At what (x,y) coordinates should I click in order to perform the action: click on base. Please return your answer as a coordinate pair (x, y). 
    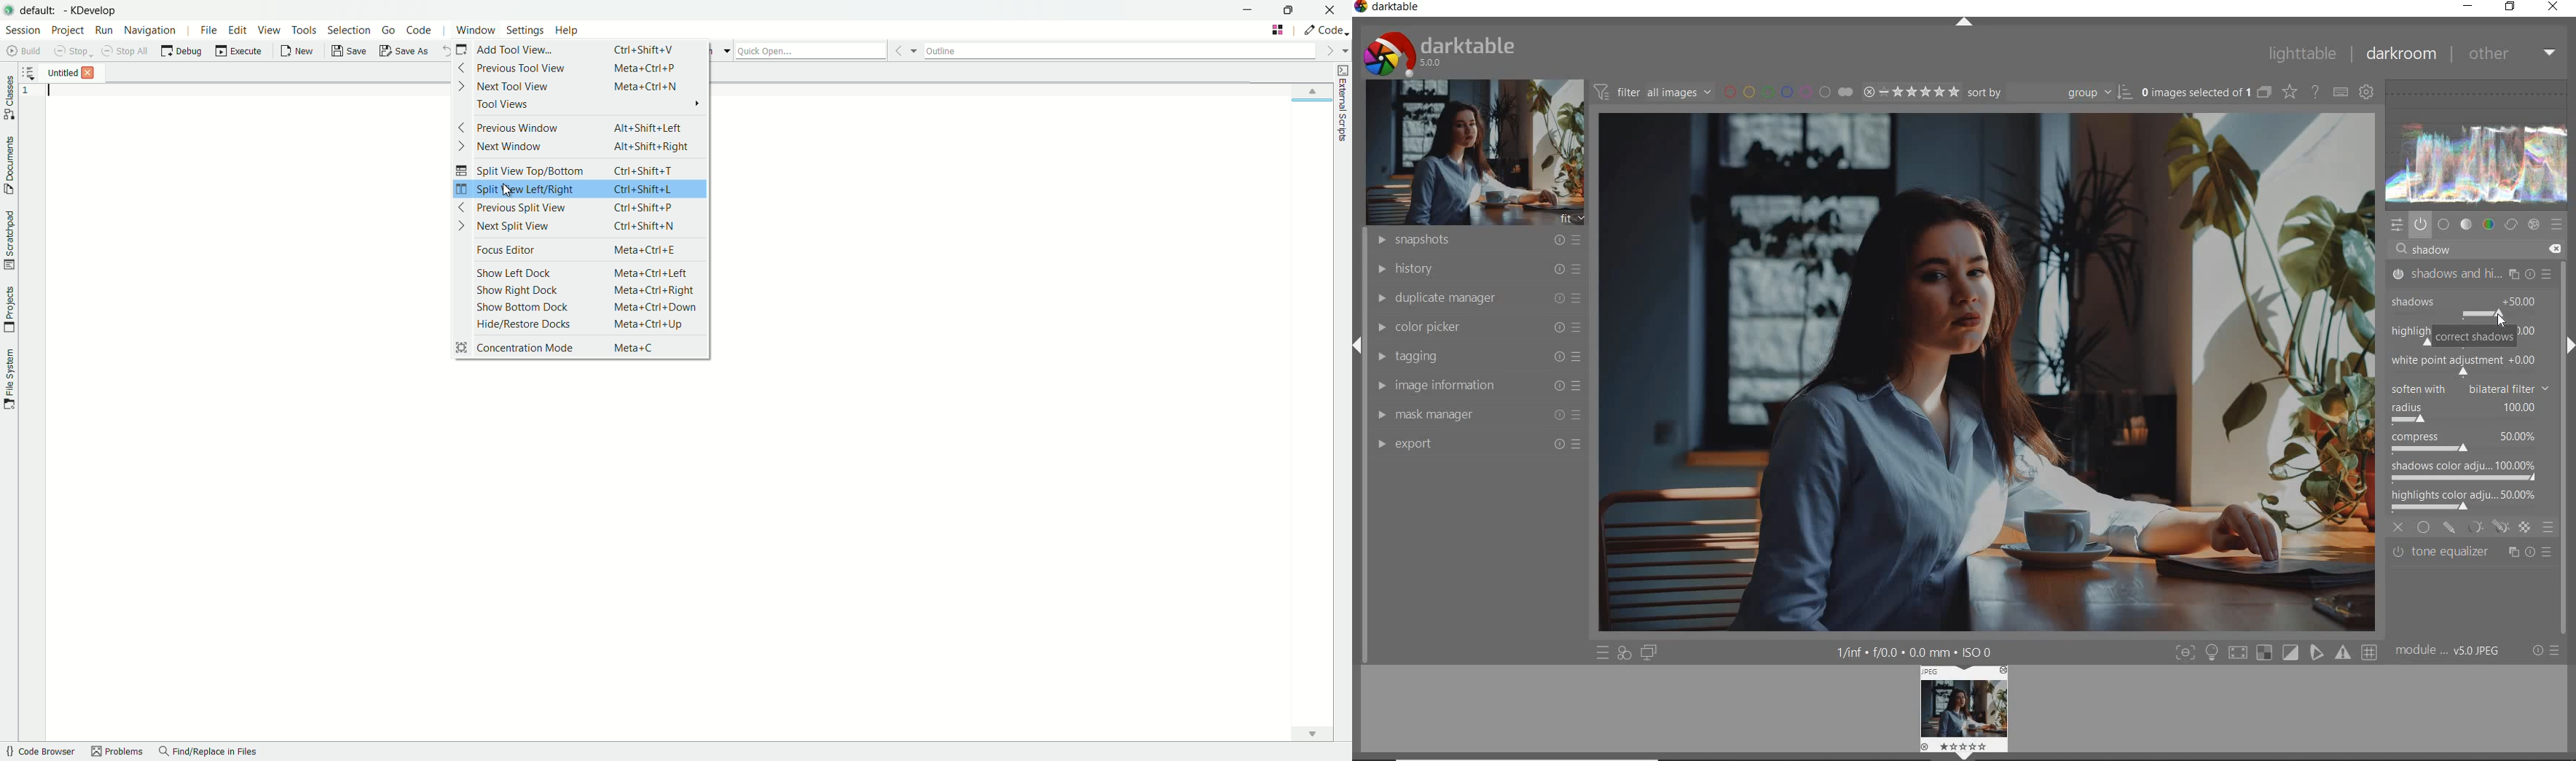
    Looking at the image, I should click on (2444, 224).